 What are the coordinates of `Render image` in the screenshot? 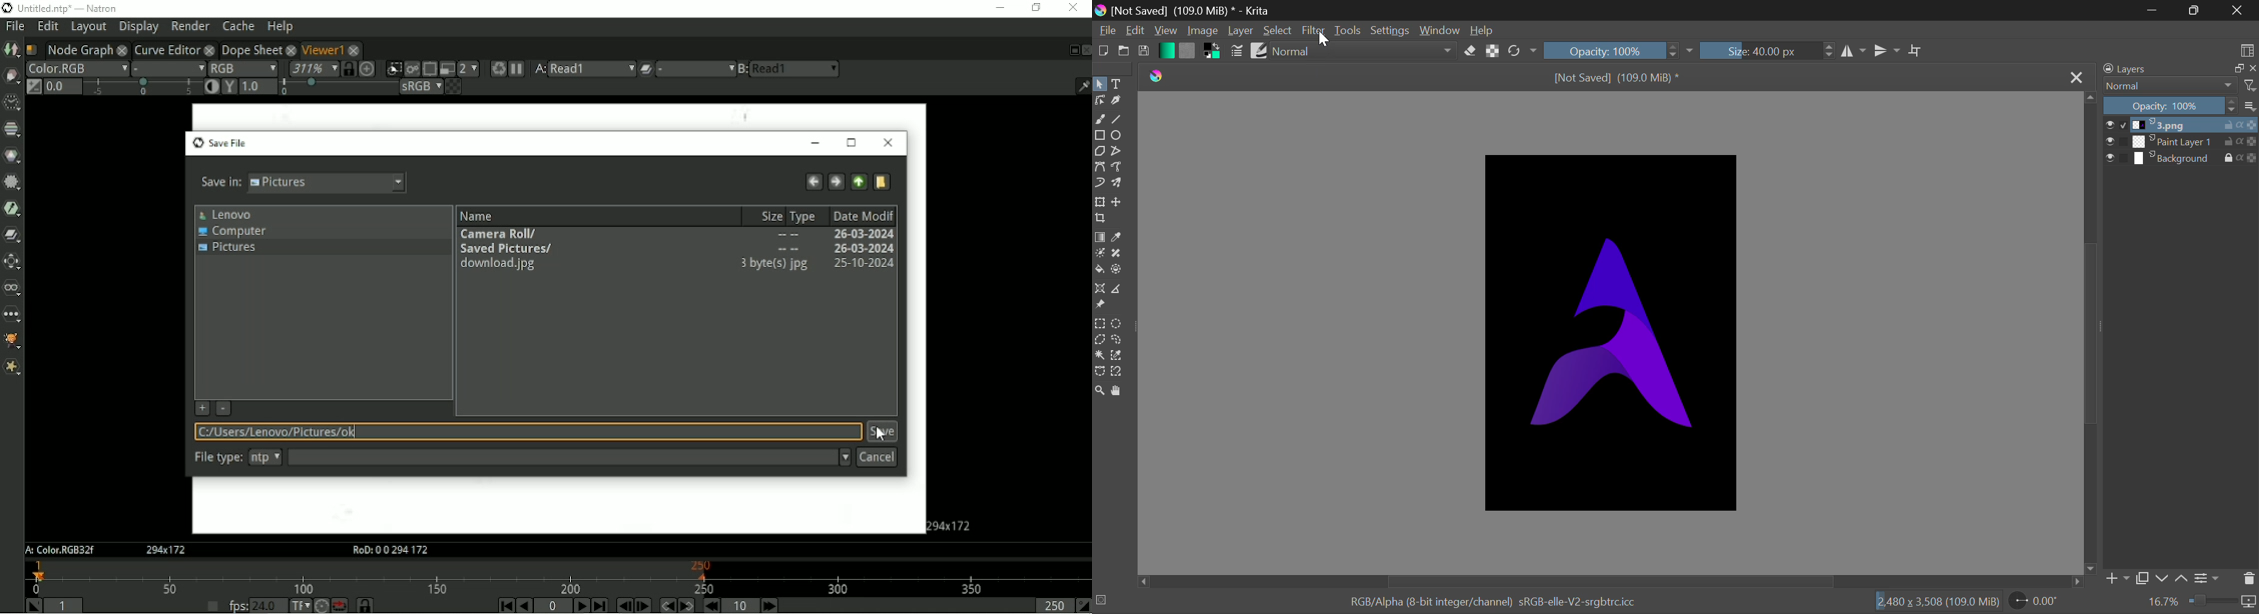 It's located at (411, 69).